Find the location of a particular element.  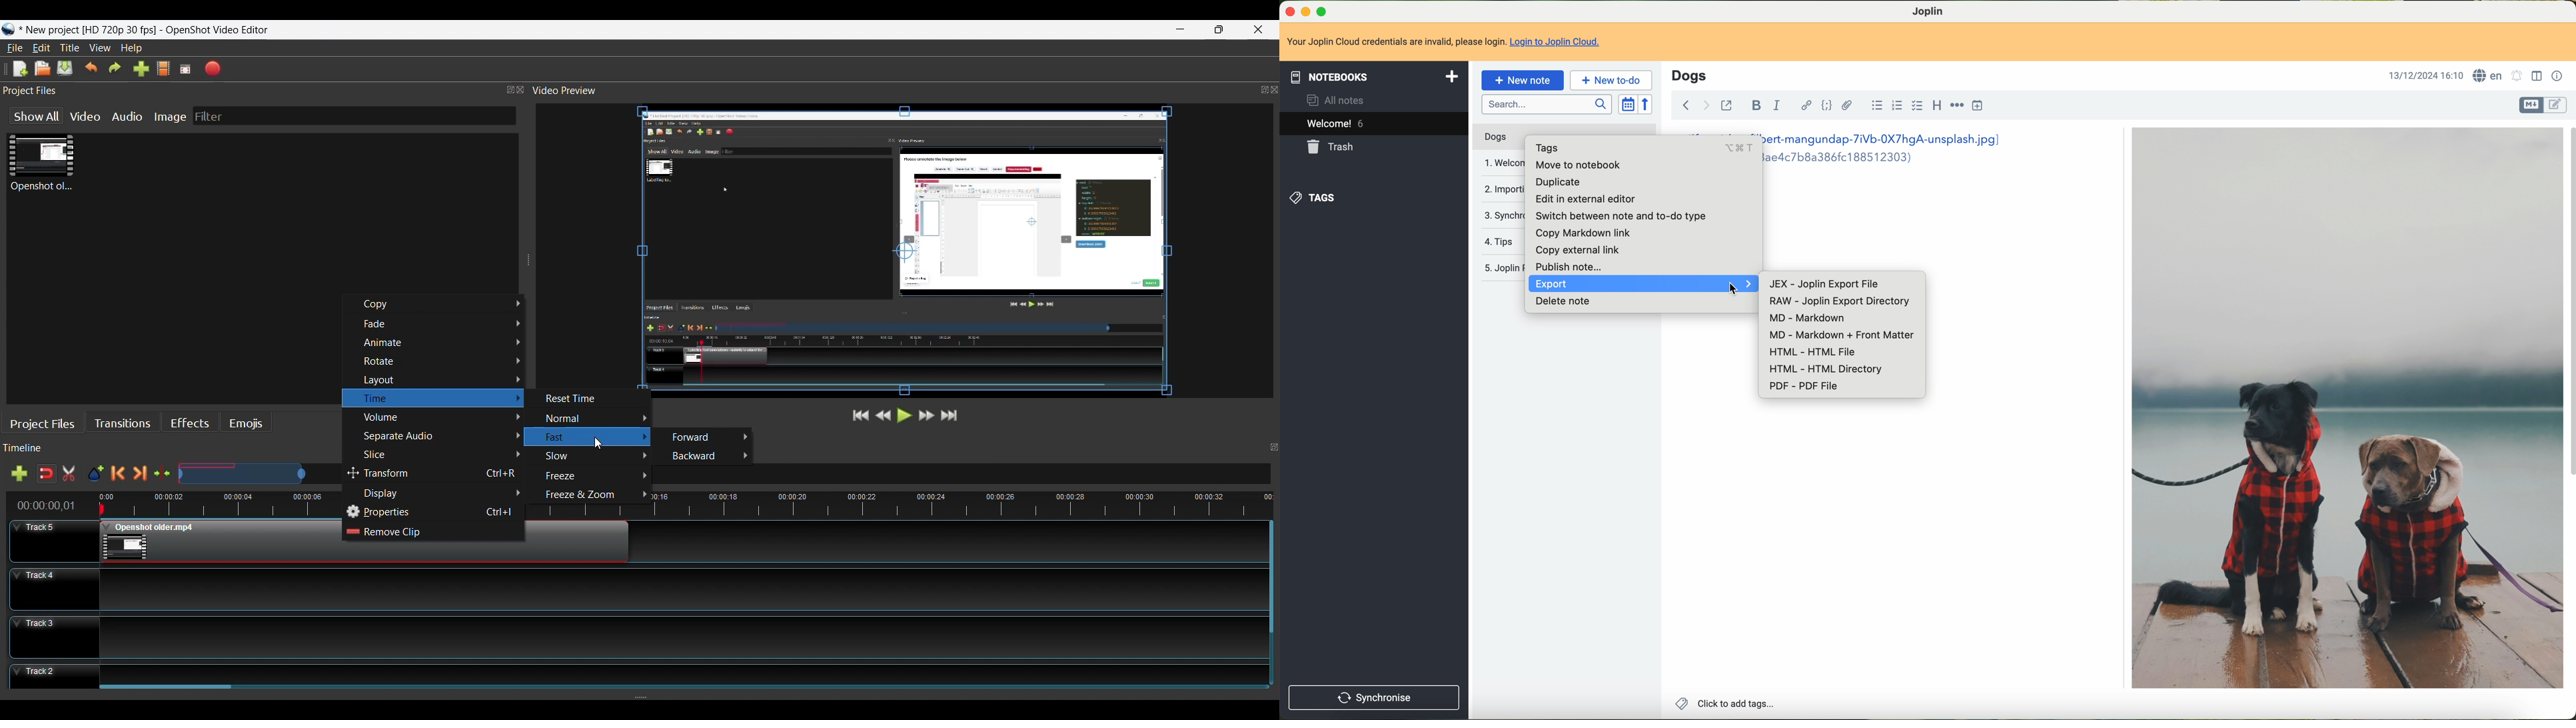

edit in external editor is located at coordinates (1590, 200).